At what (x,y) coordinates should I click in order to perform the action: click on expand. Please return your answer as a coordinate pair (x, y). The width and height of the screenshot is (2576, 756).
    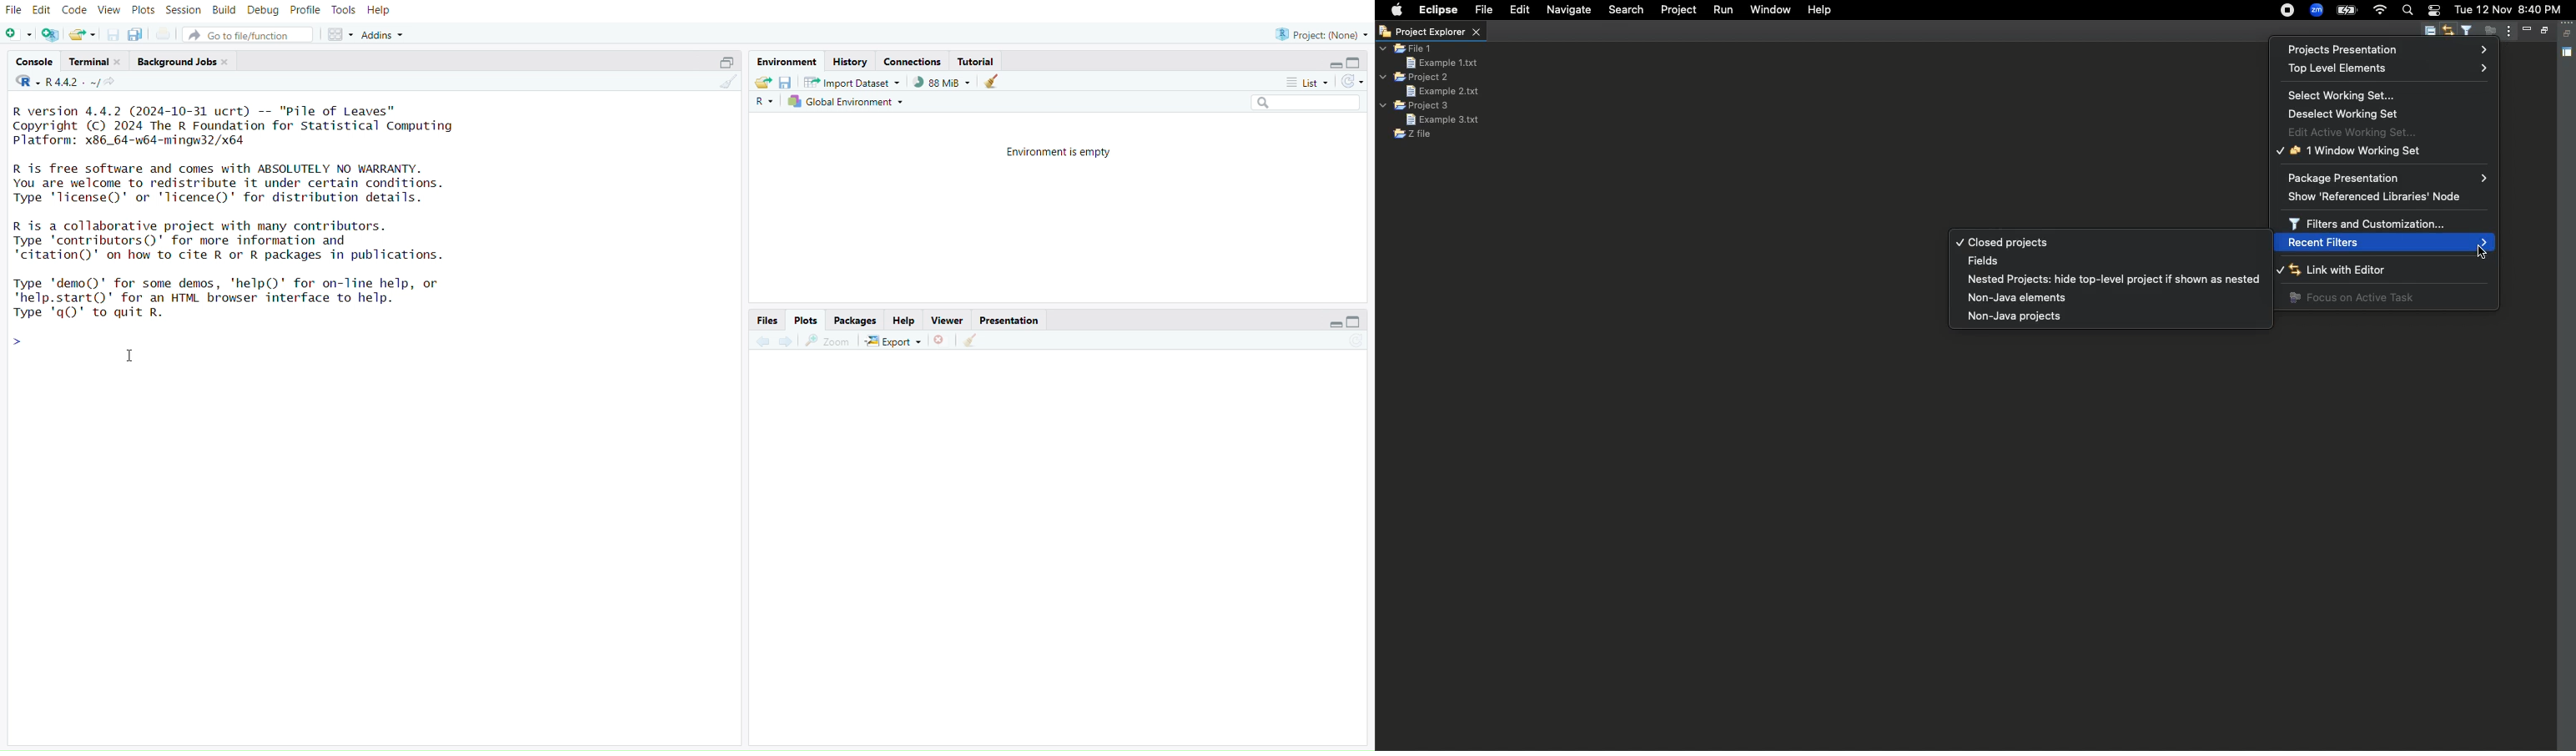
    Looking at the image, I should click on (723, 62).